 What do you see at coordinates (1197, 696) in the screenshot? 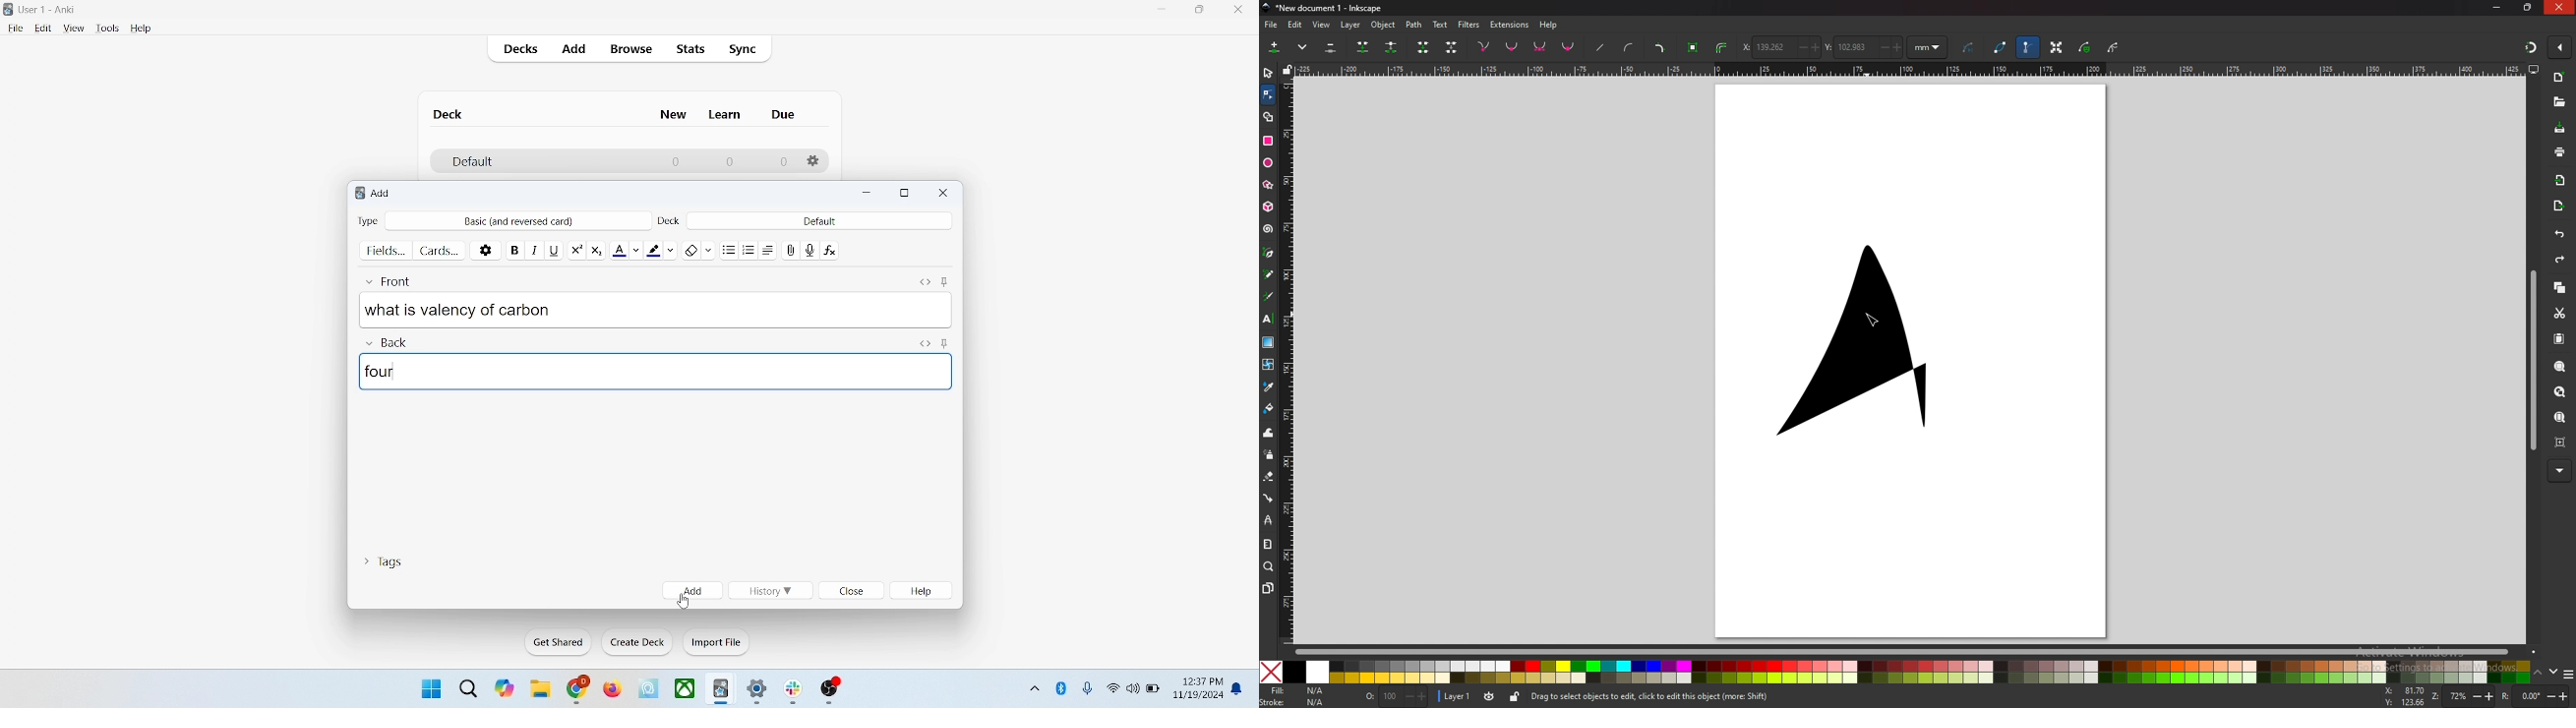
I see `11/19/2024` at bounding box center [1197, 696].